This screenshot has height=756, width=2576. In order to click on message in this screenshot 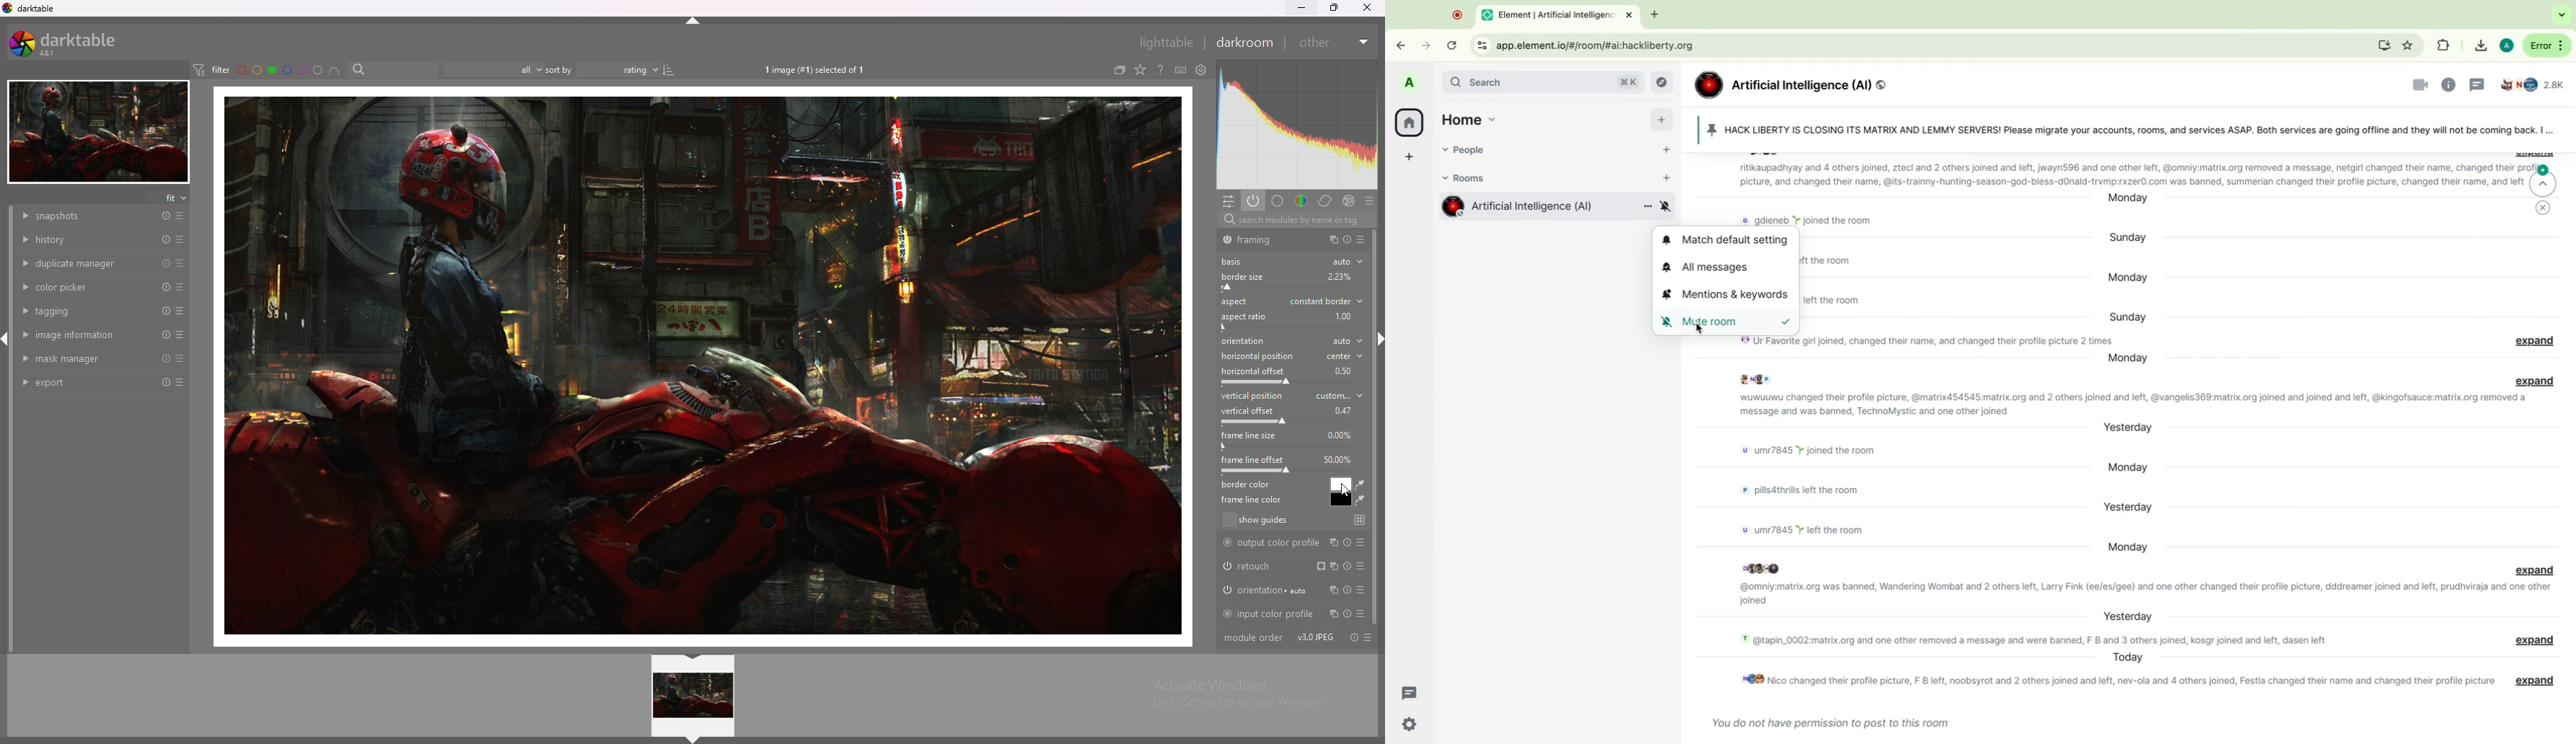, I will do `click(2129, 405)`.